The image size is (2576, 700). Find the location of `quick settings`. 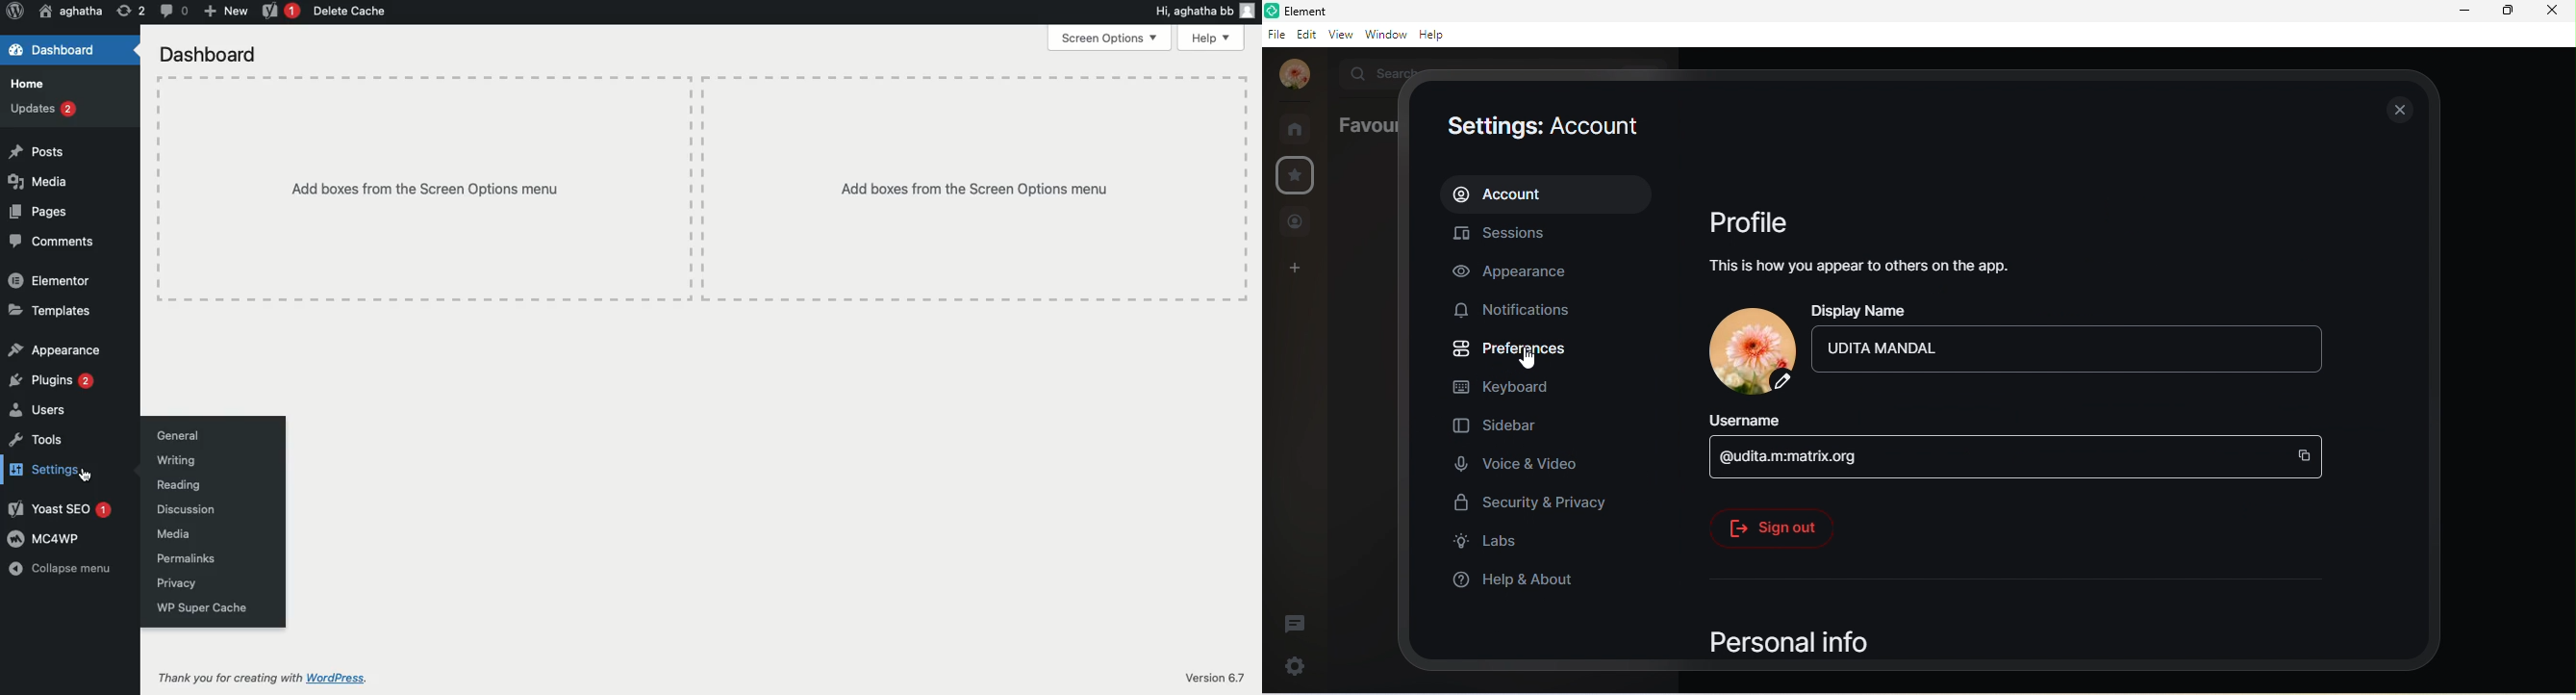

quick settings is located at coordinates (1288, 666).